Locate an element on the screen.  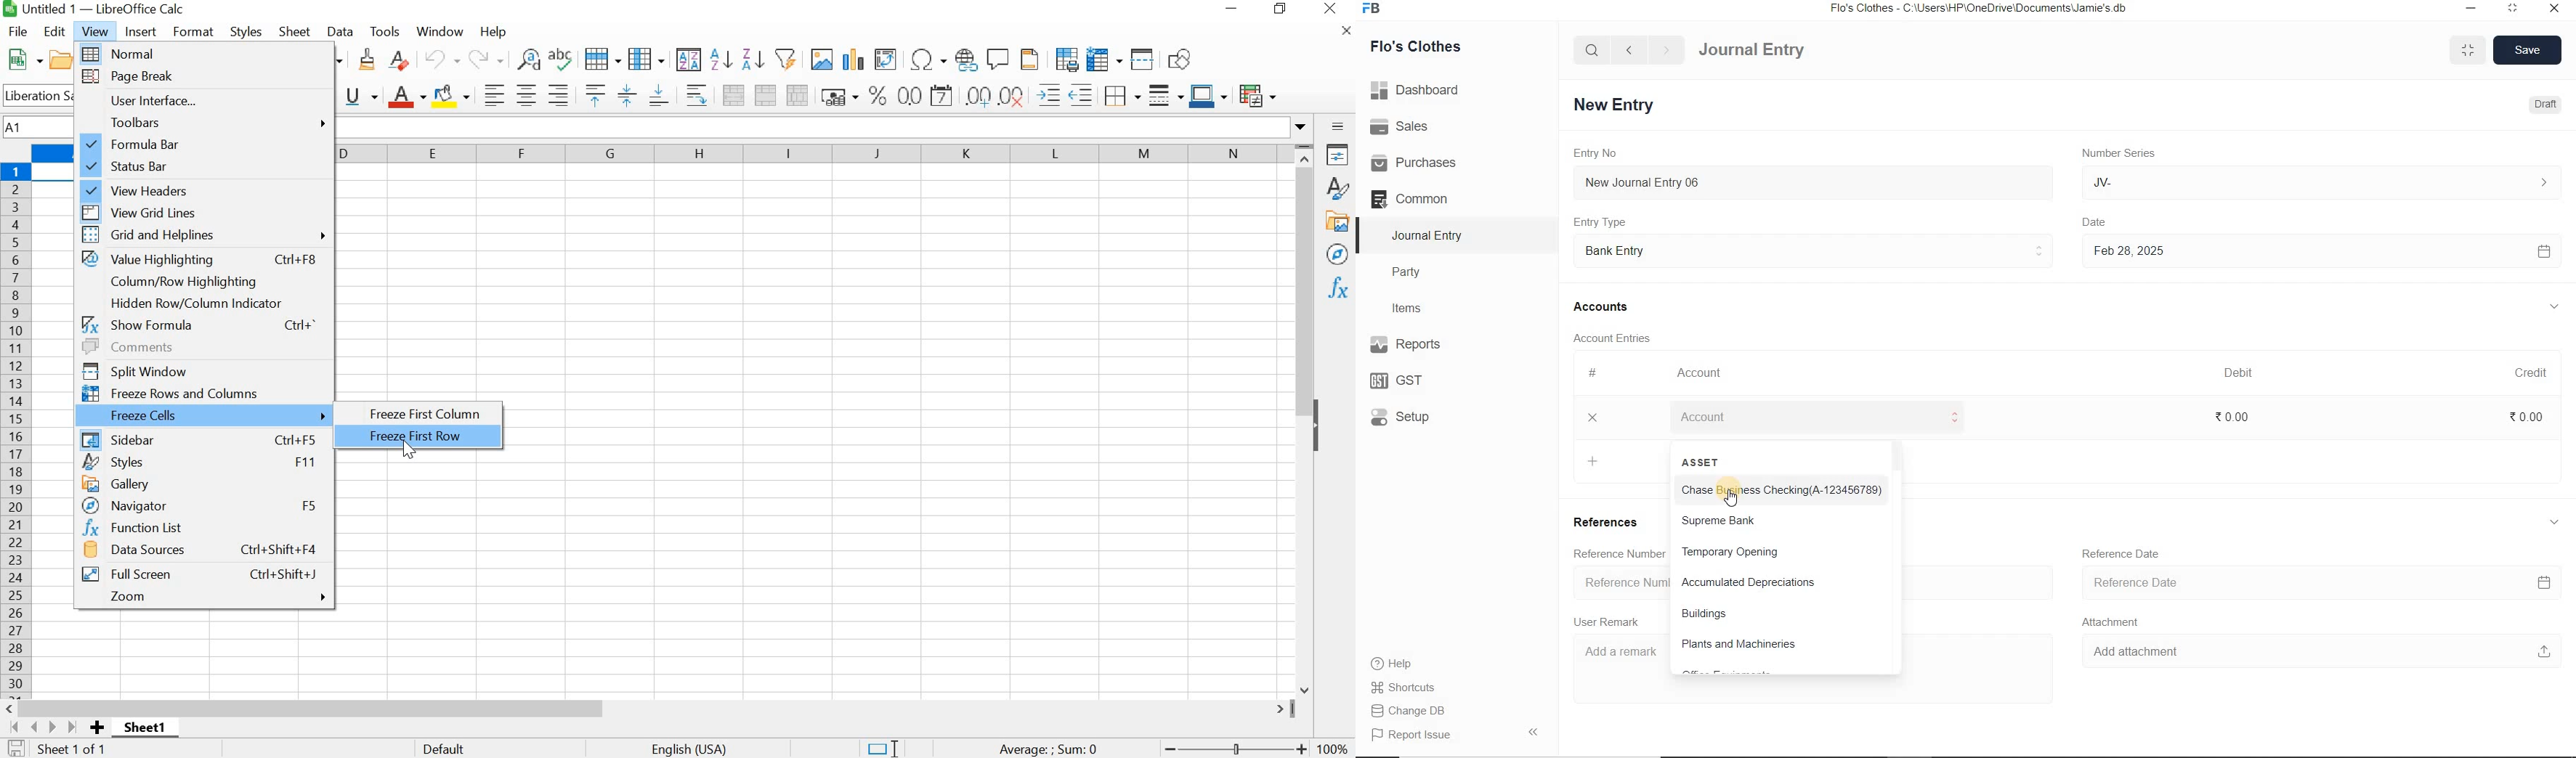
ASSET is located at coordinates (1701, 462).